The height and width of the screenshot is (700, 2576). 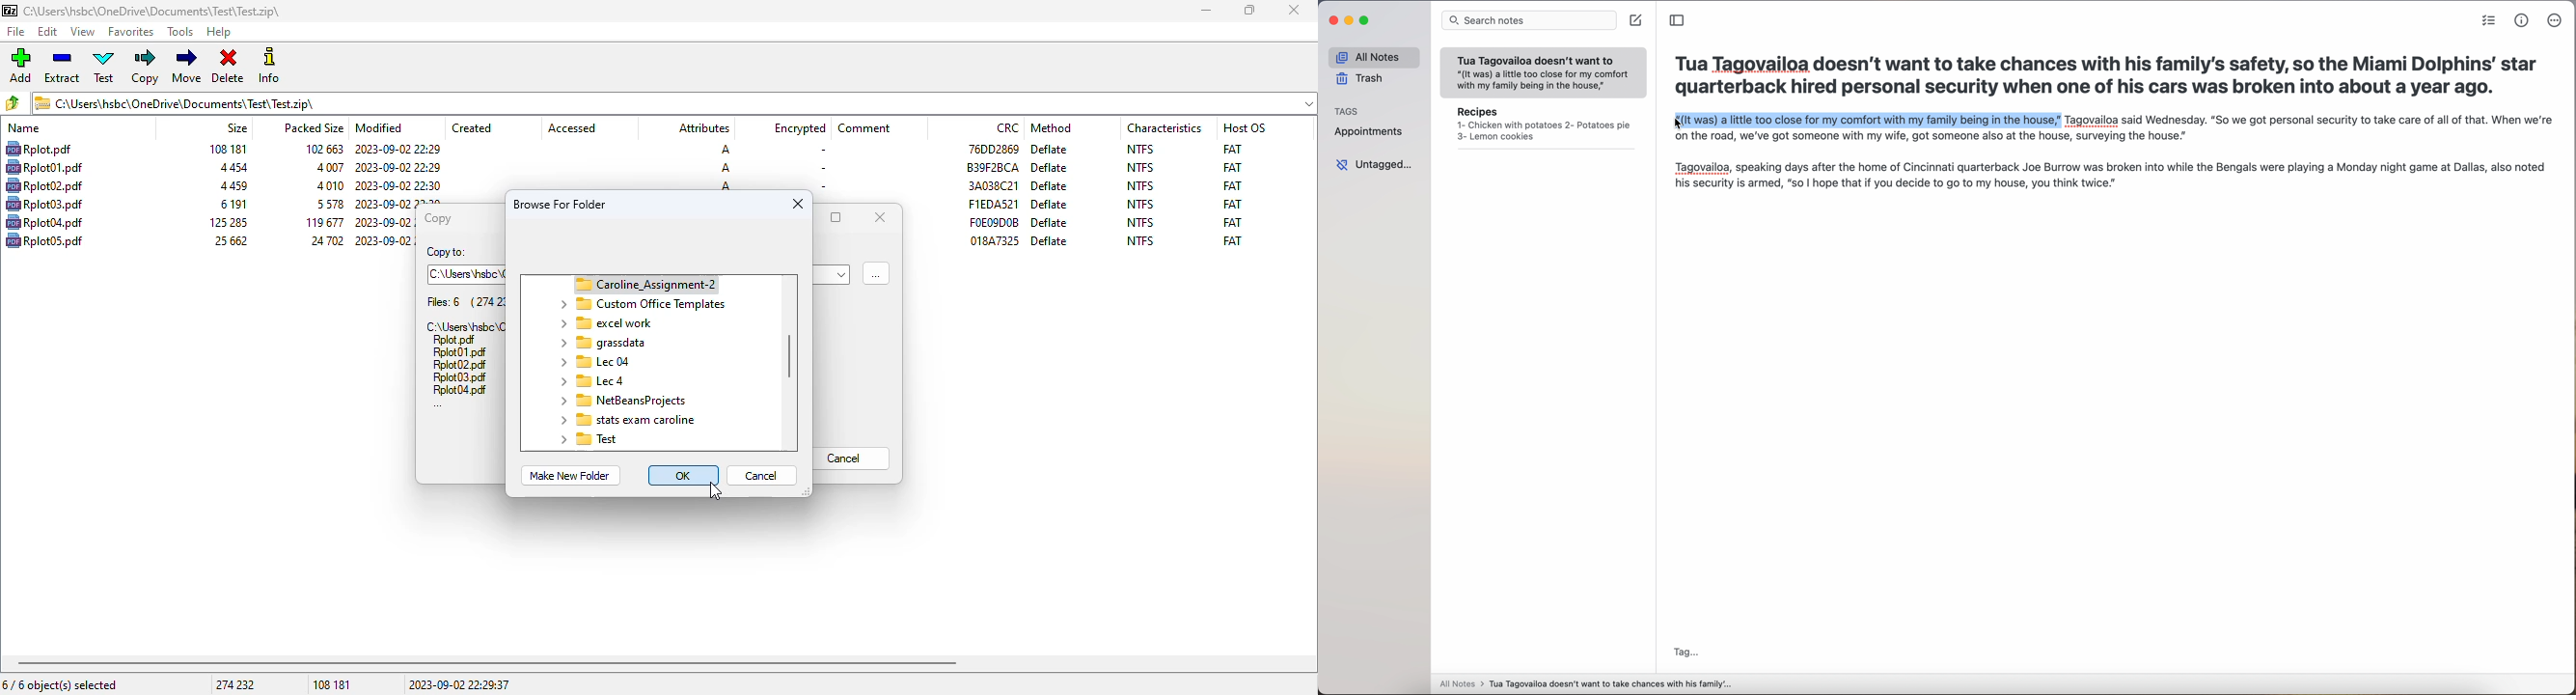 I want to click on logo, so click(x=9, y=11).